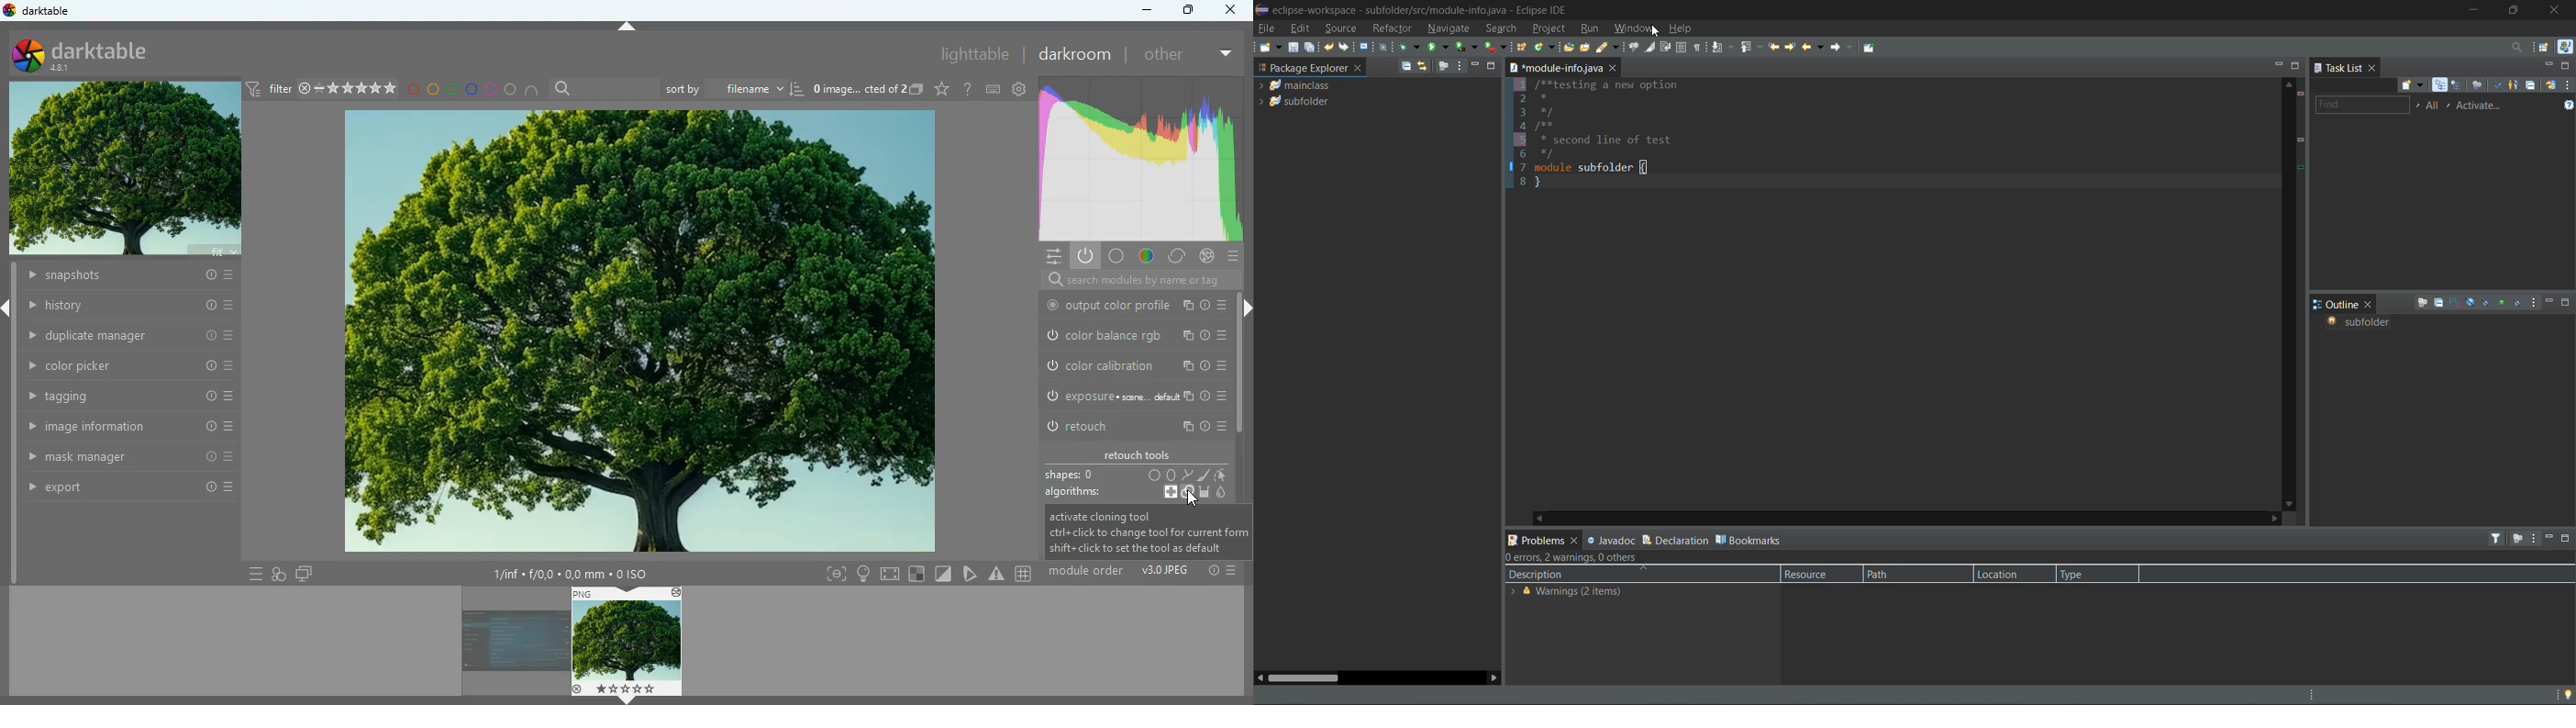 The height and width of the screenshot is (728, 2576). I want to click on minimize, so click(1144, 12).